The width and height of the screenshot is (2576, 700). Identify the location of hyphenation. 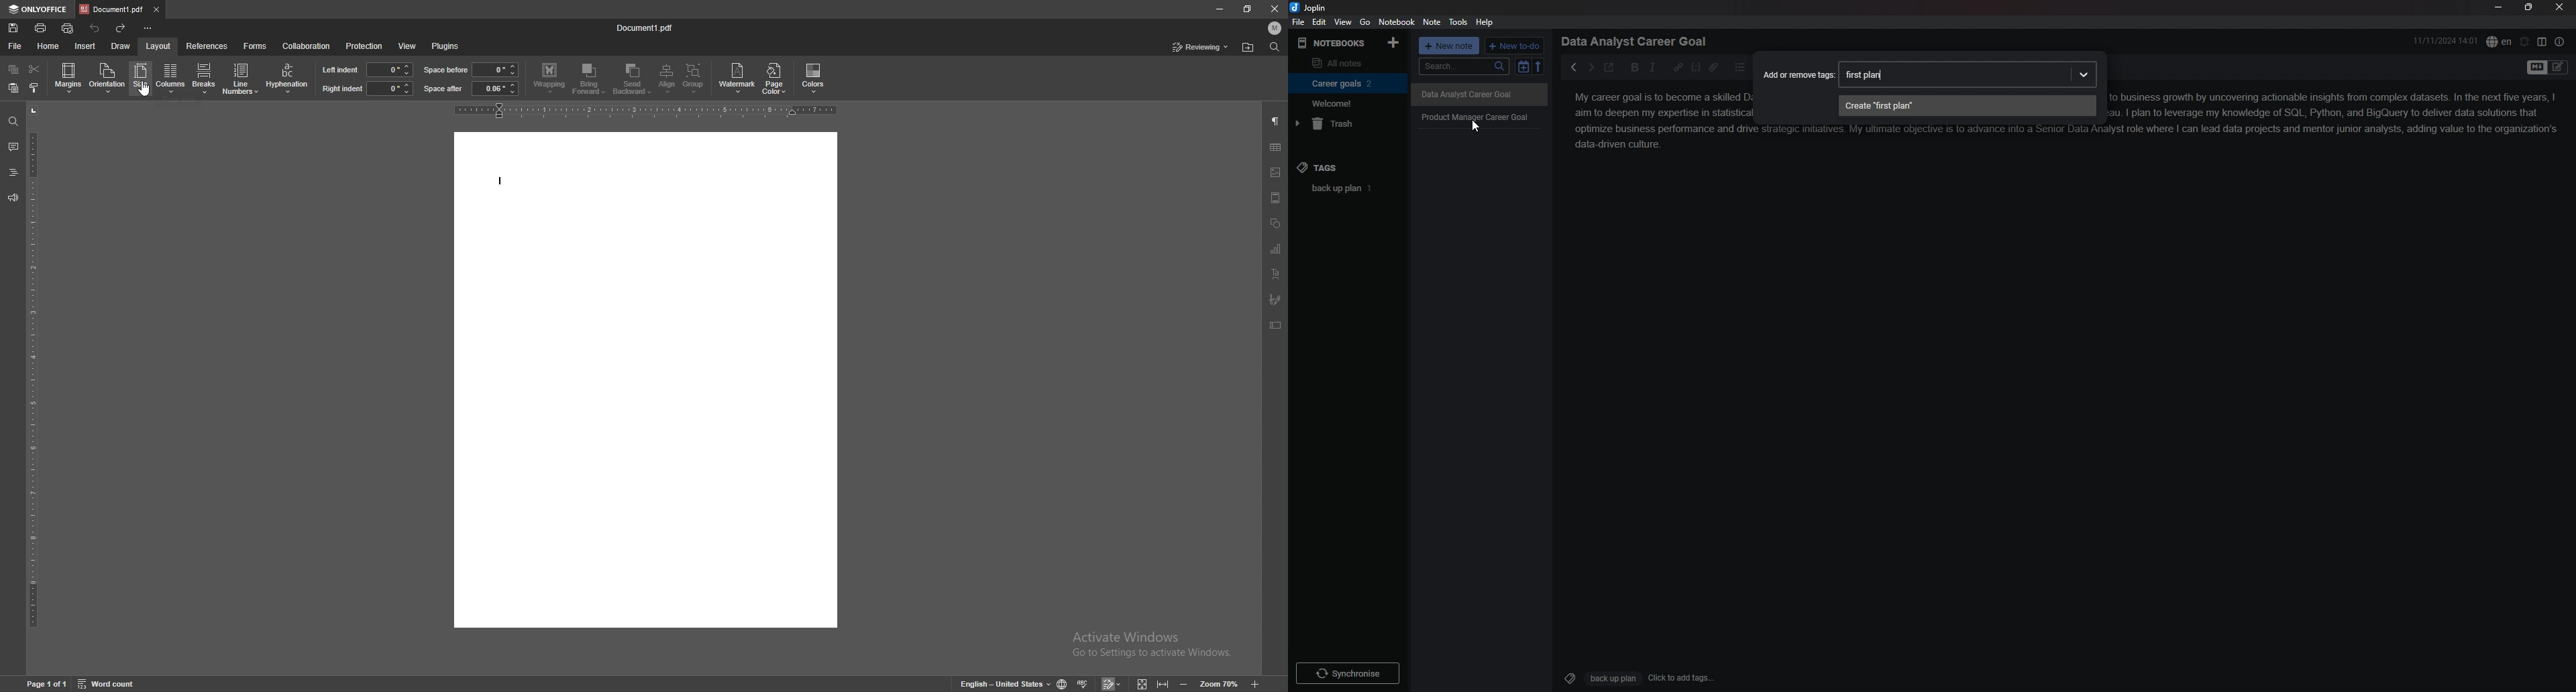
(287, 78).